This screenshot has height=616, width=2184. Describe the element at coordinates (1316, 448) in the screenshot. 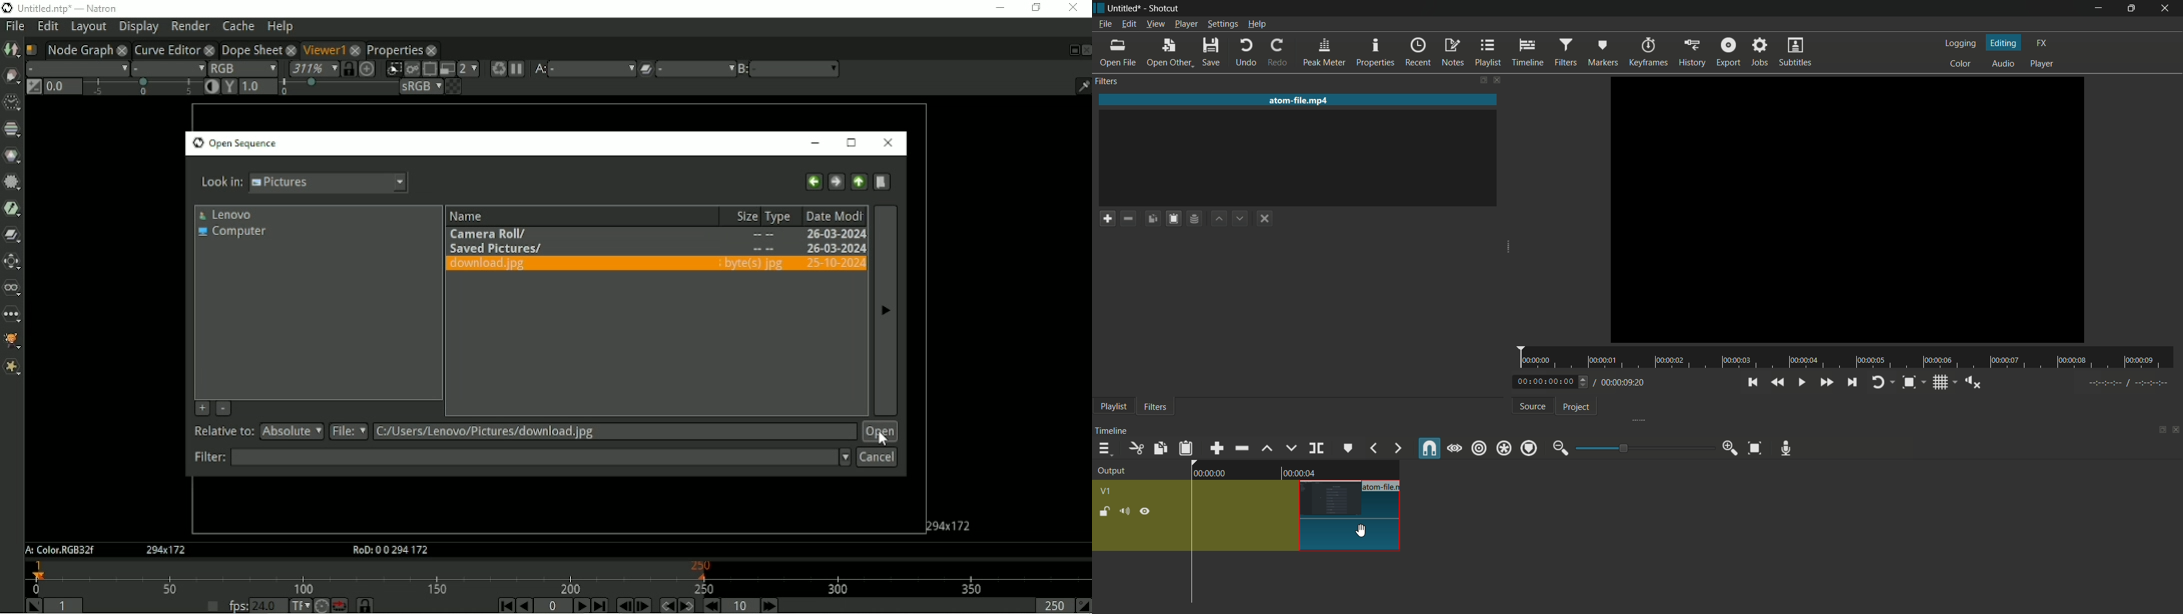

I see `split at playhead` at that location.